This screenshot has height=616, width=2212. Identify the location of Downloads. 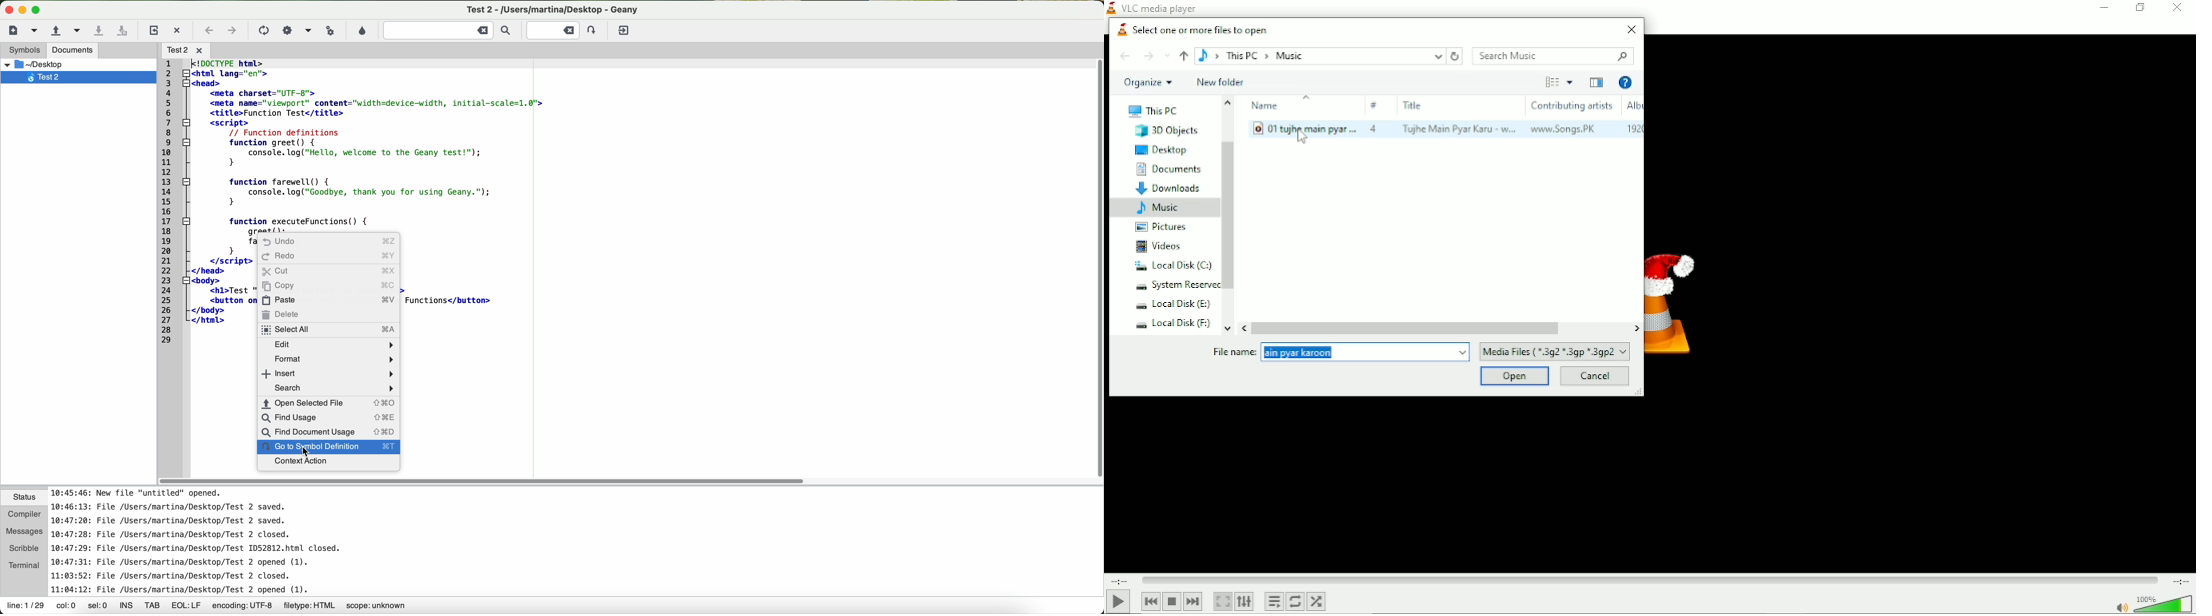
(1167, 188).